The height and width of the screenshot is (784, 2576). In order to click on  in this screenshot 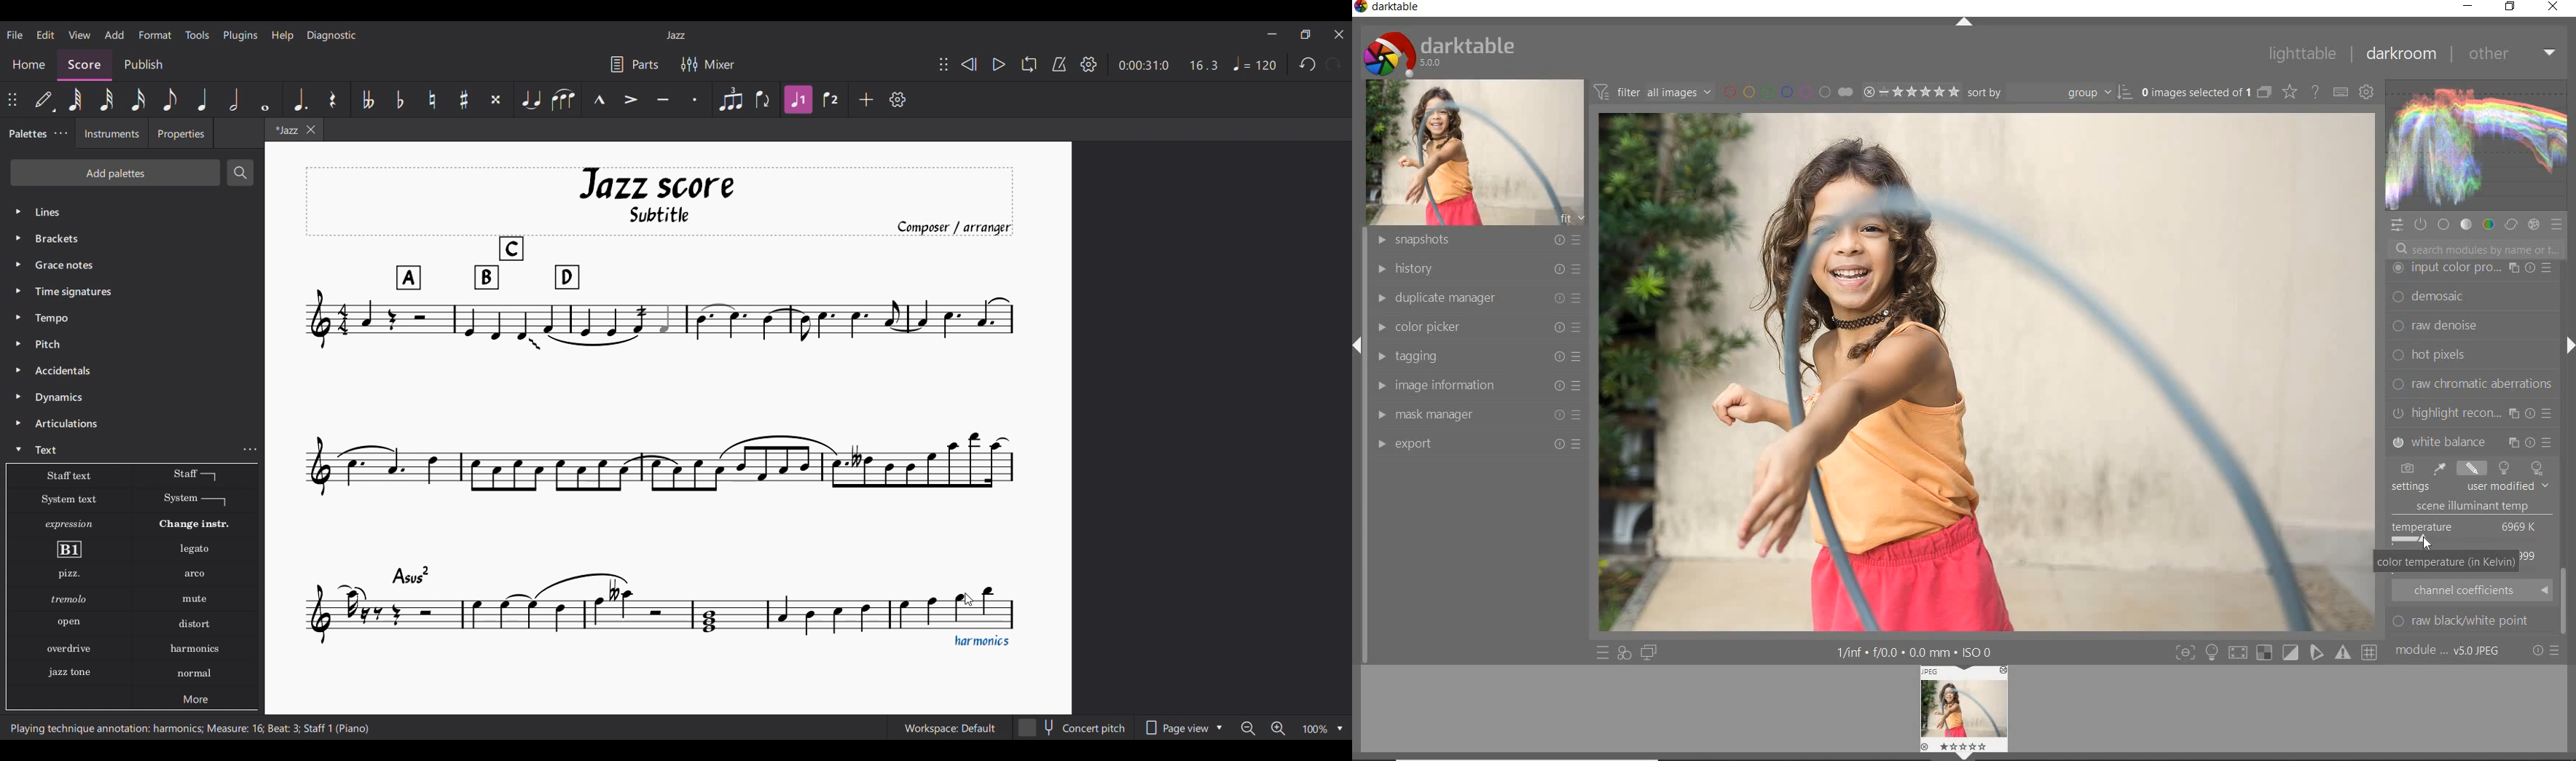, I will do `click(68, 599)`.